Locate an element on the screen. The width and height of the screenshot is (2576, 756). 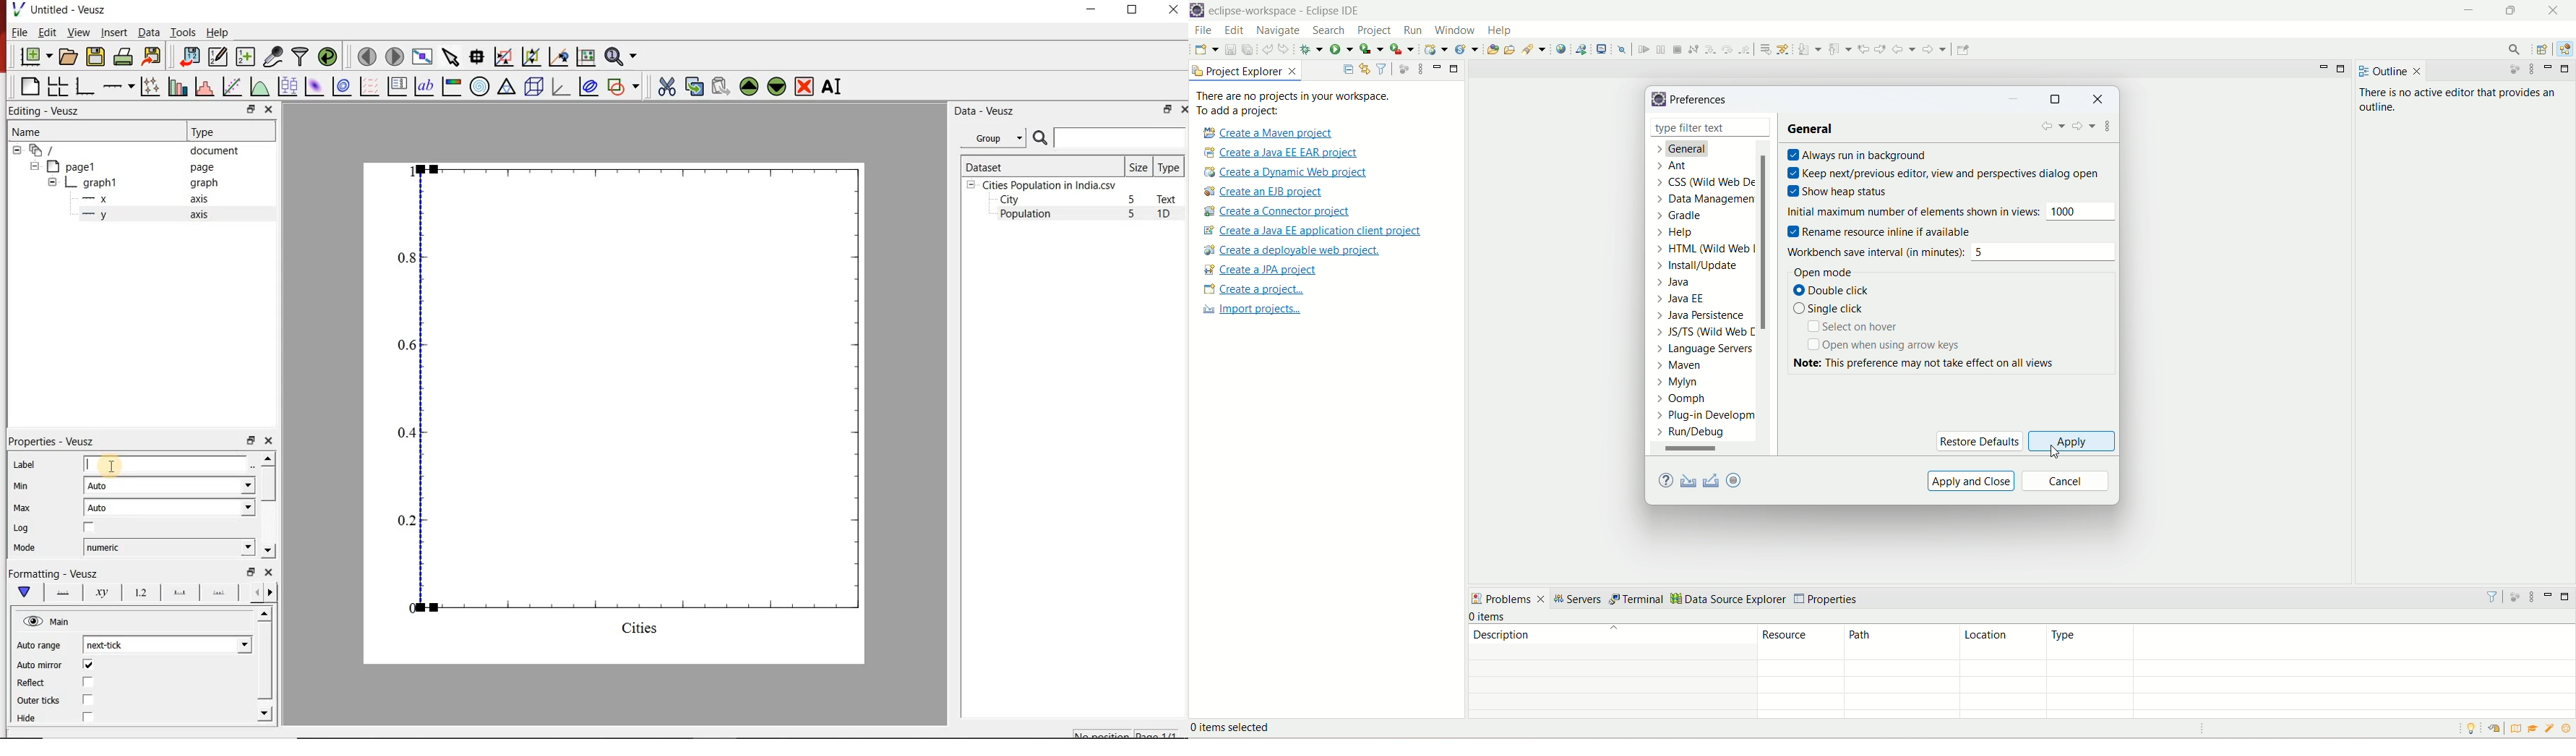
paste widget from the clipboard is located at coordinates (721, 86).